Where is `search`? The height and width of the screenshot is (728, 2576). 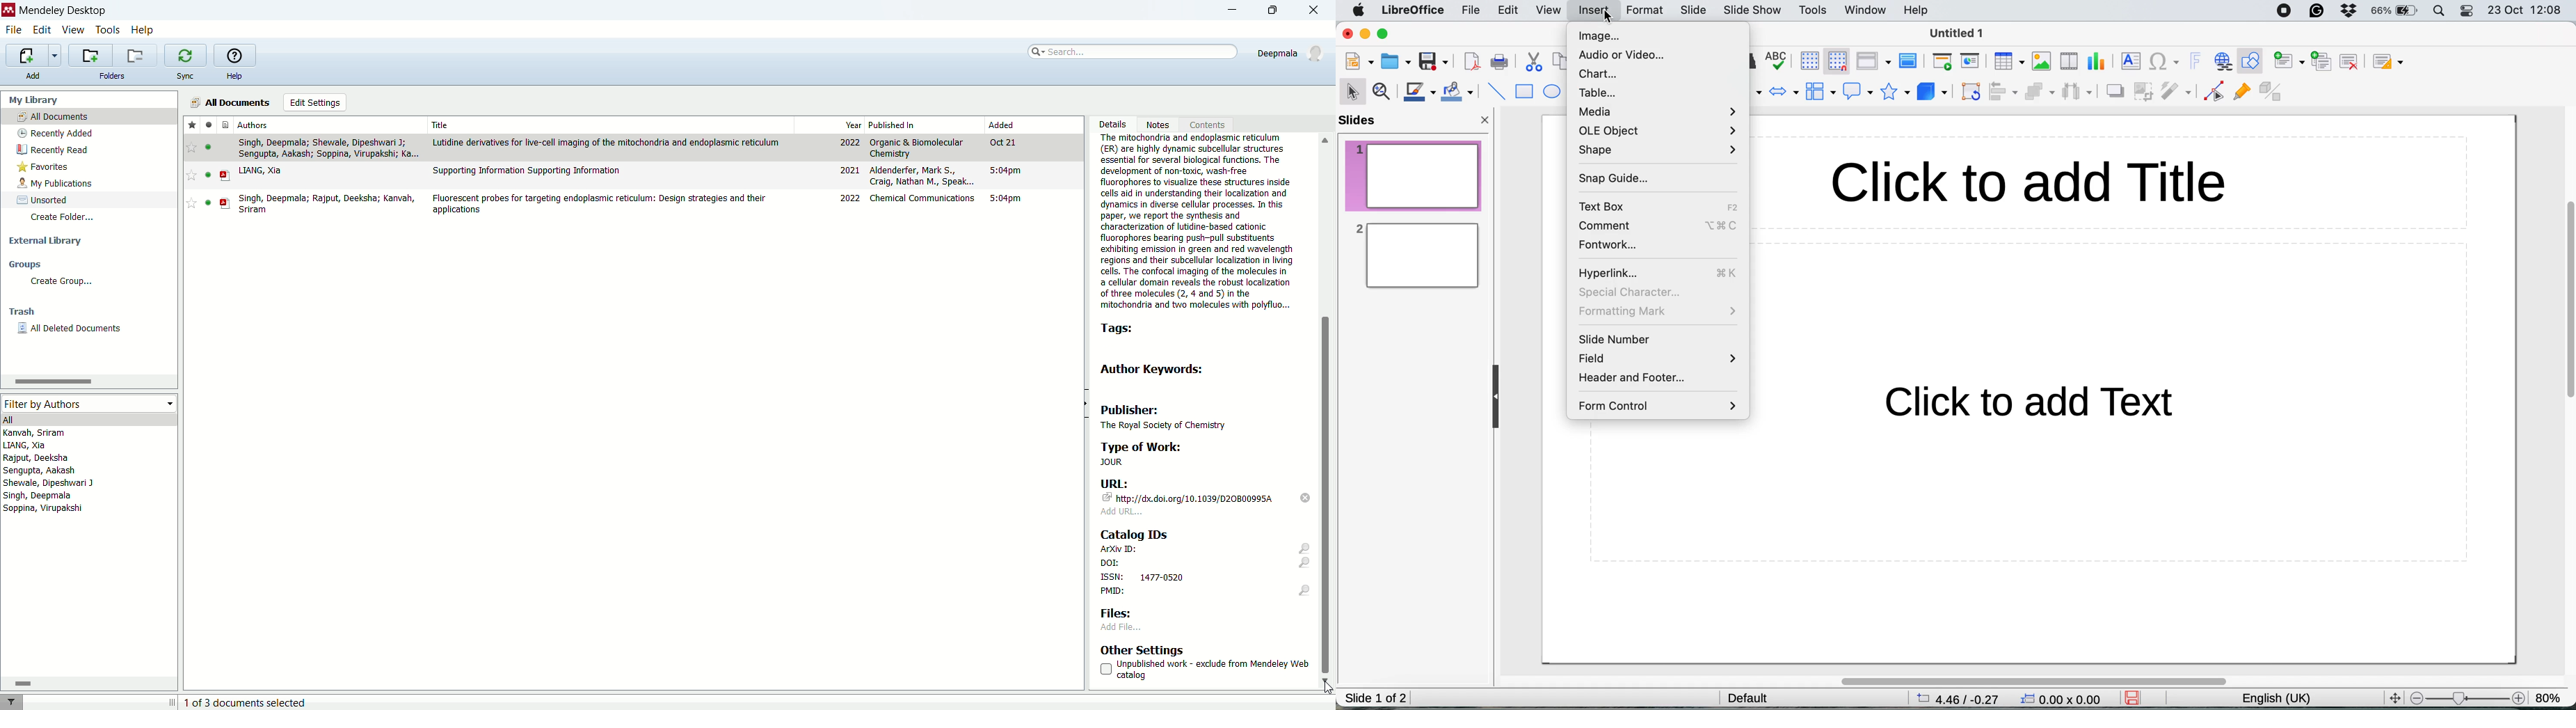 search is located at coordinates (1130, 52).